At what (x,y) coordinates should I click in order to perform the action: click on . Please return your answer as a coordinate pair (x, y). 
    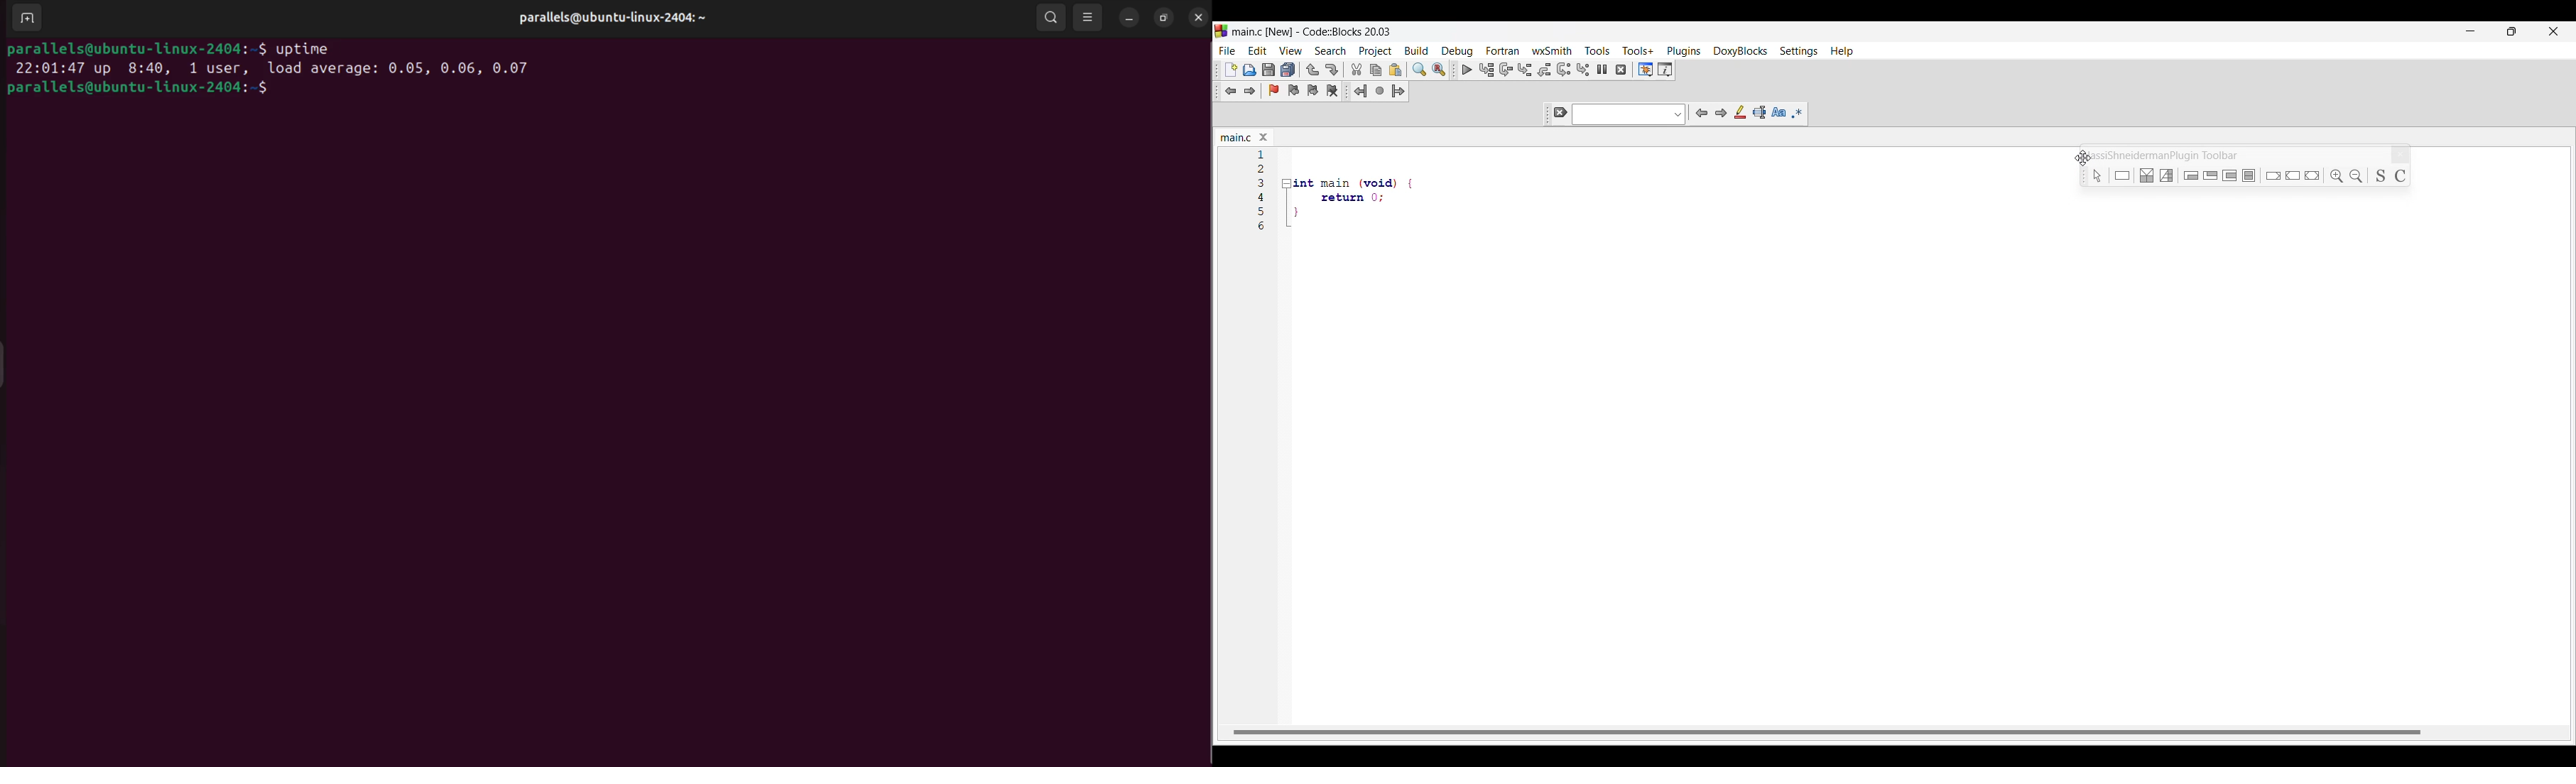
    Looking at the image, I should click on (2231, 176).